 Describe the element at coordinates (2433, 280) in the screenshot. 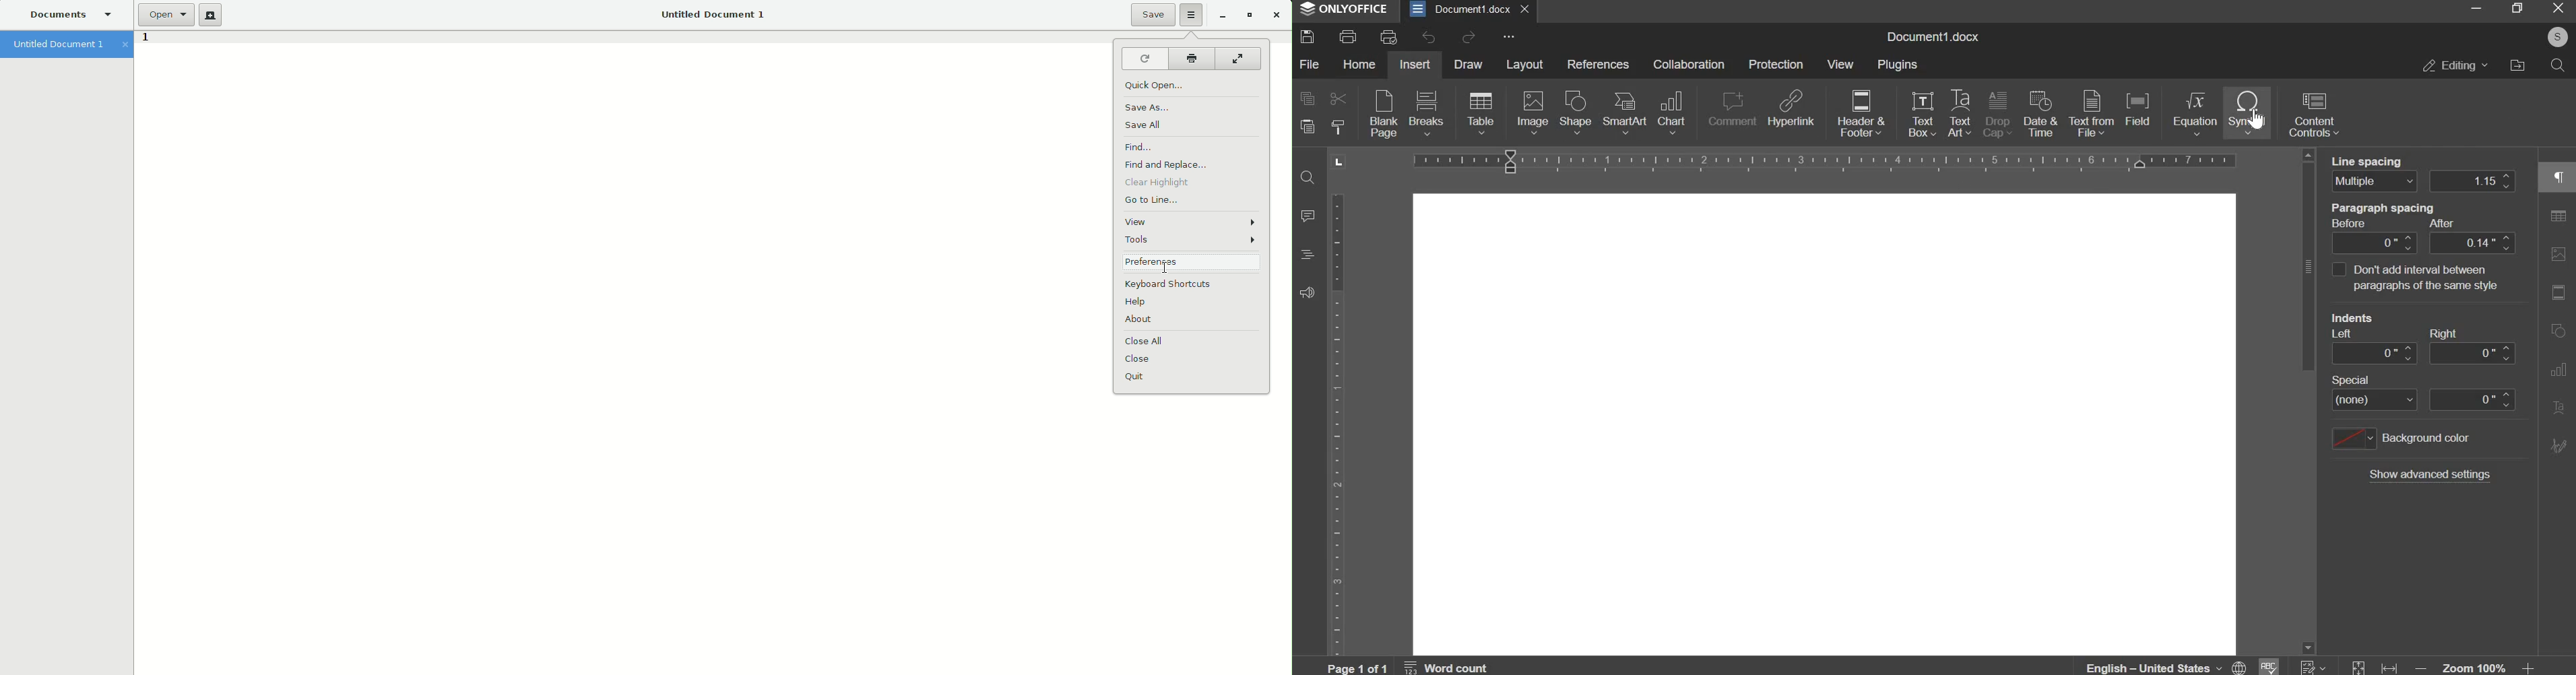

I see `don't add internal between paragraphs of the same style` at that location.